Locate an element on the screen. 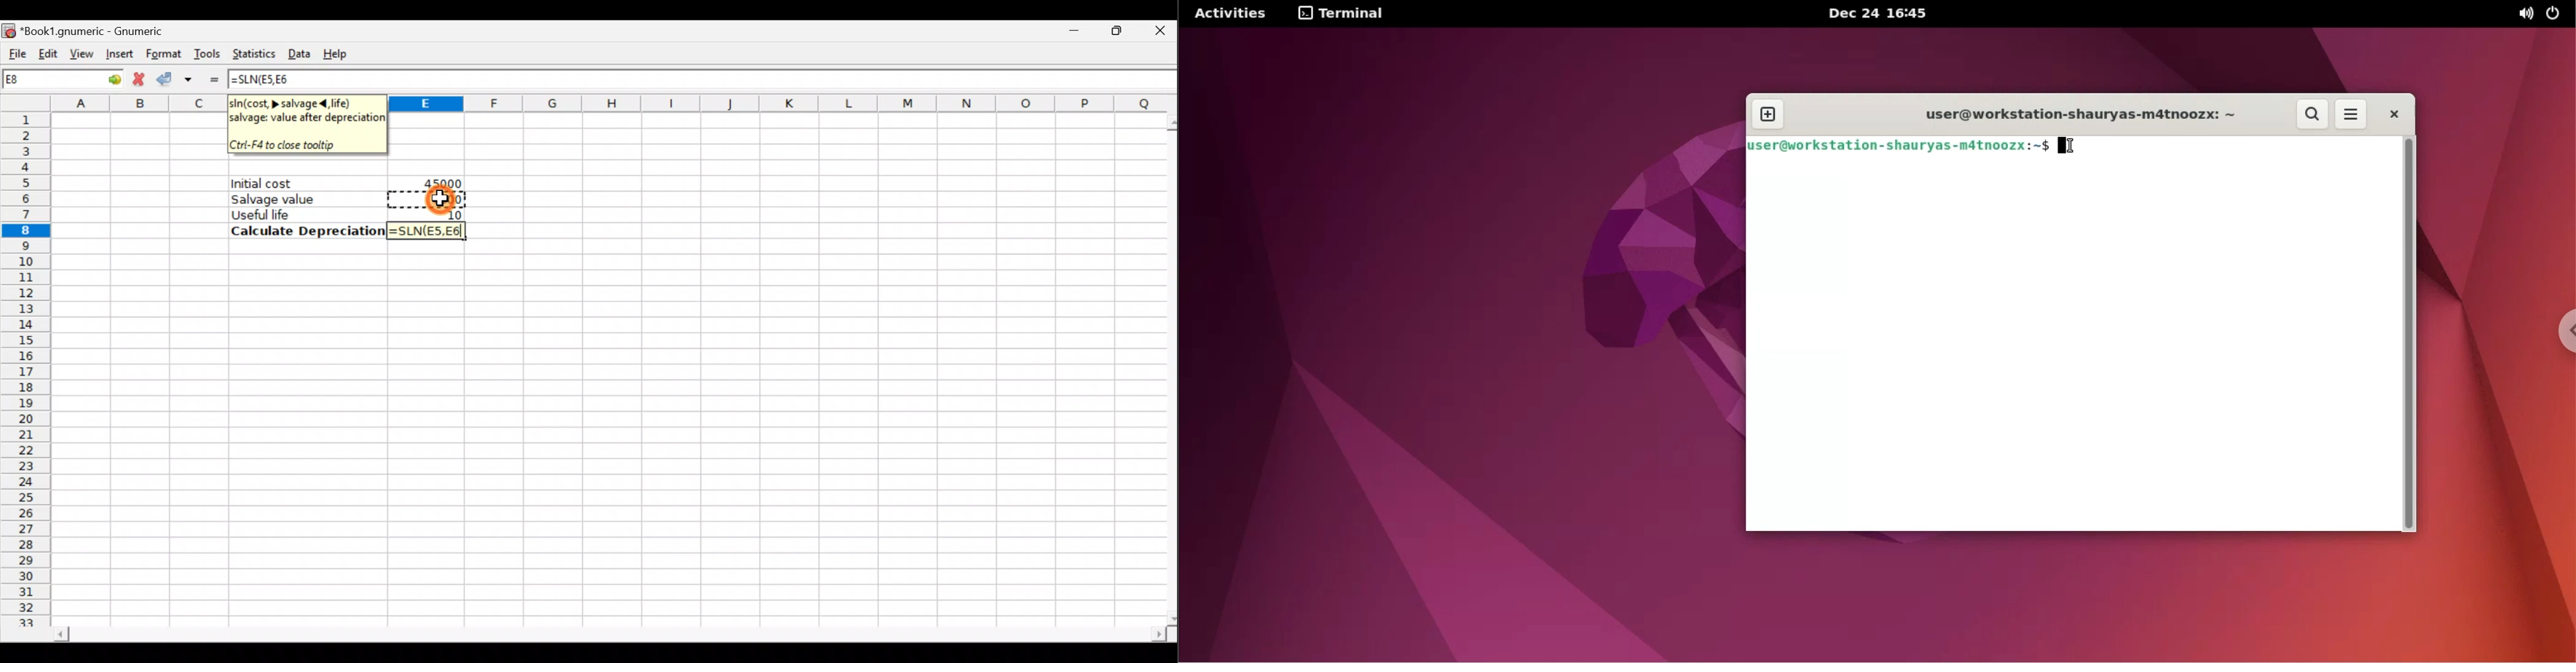 This screenshot has width=2576, height=672. File is located at coordinates (15, 49).